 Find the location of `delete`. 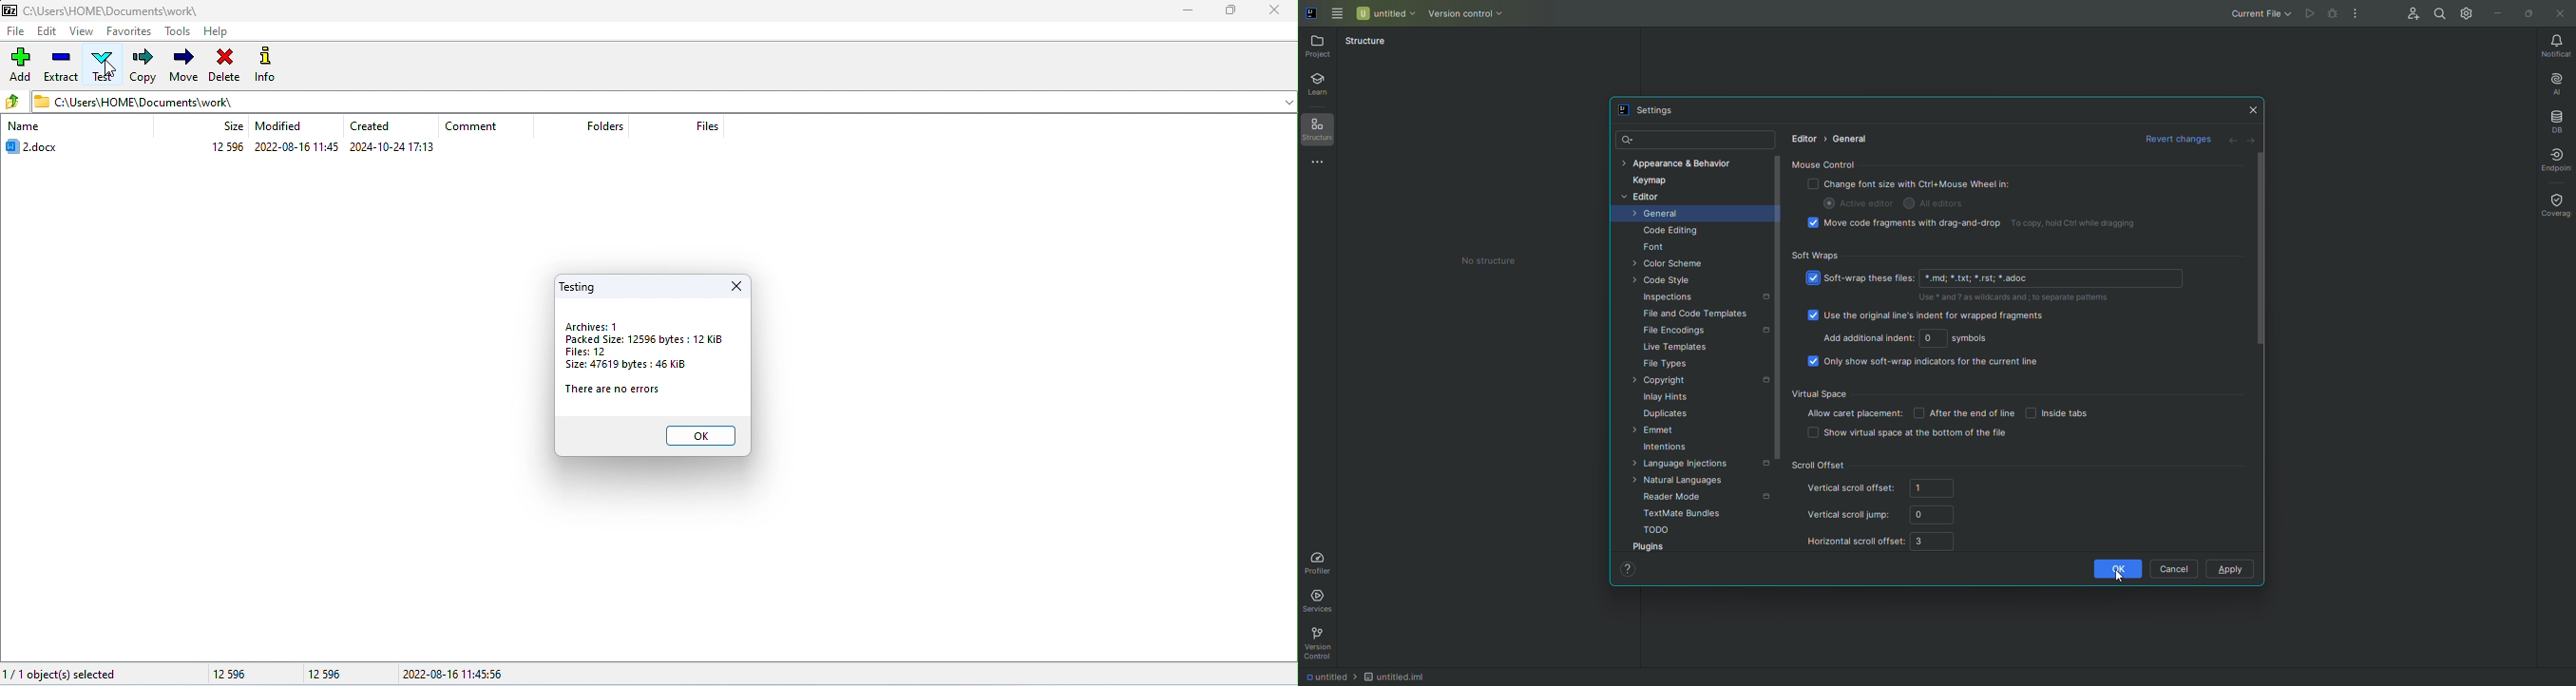

delete is located at coordinates (224, 65).